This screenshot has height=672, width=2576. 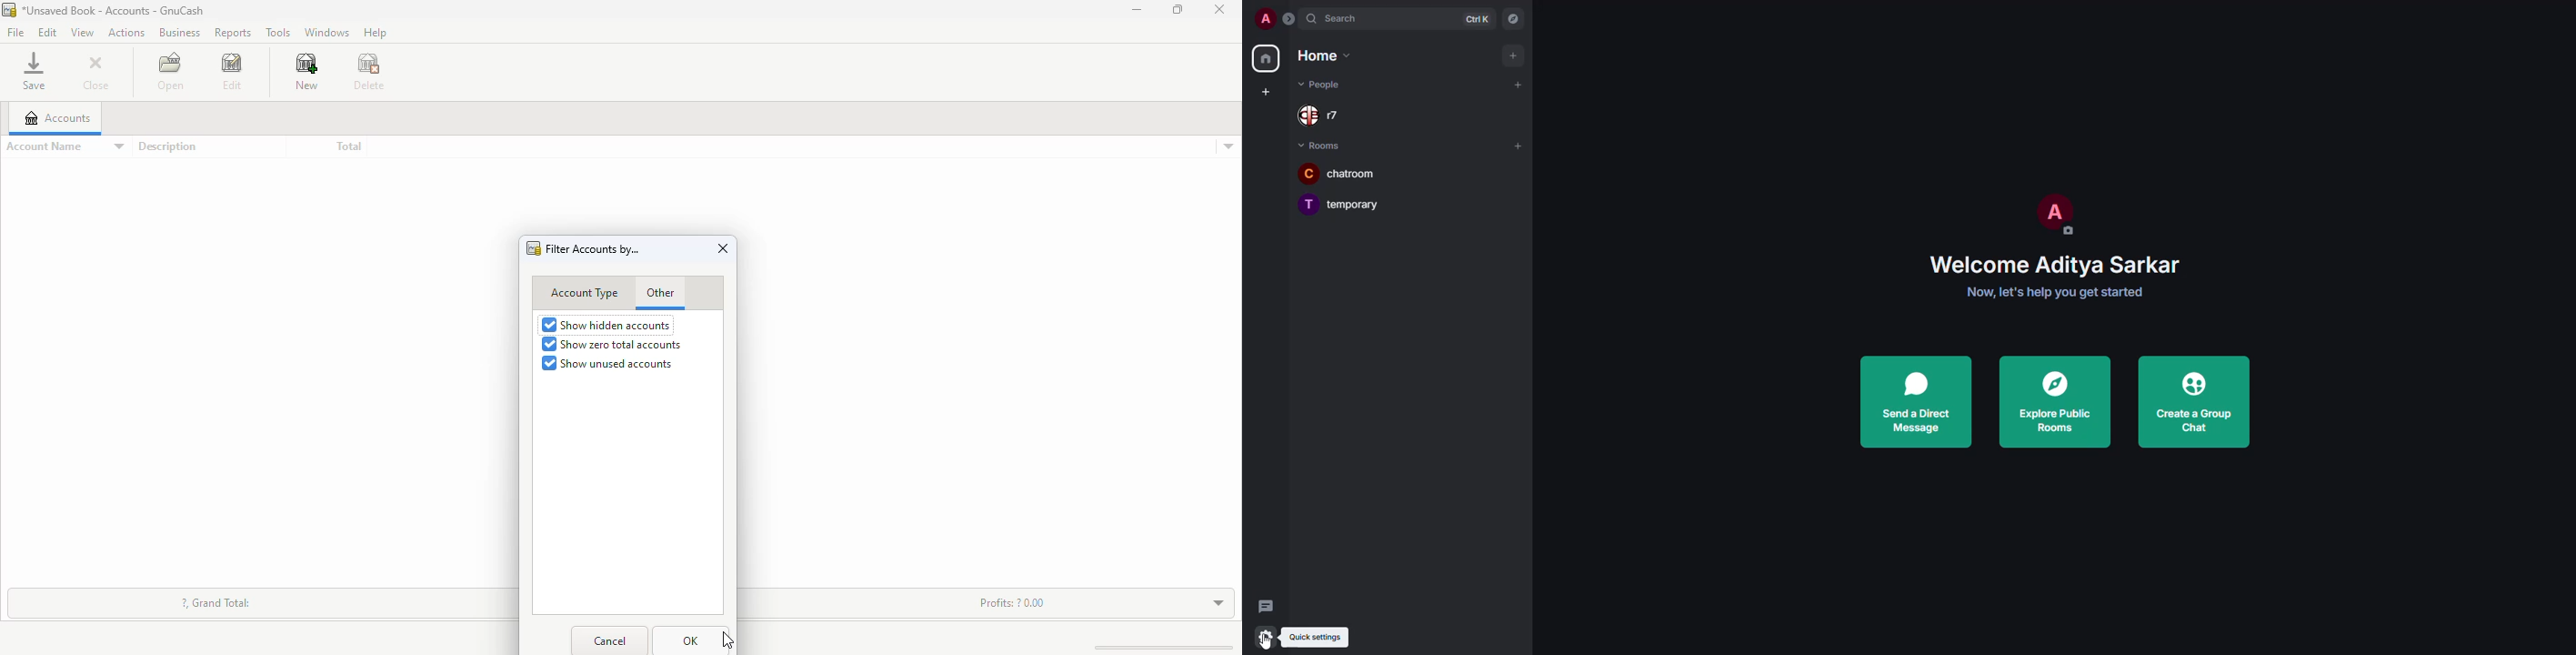 I want to click on new, so click(x=306, y=72).